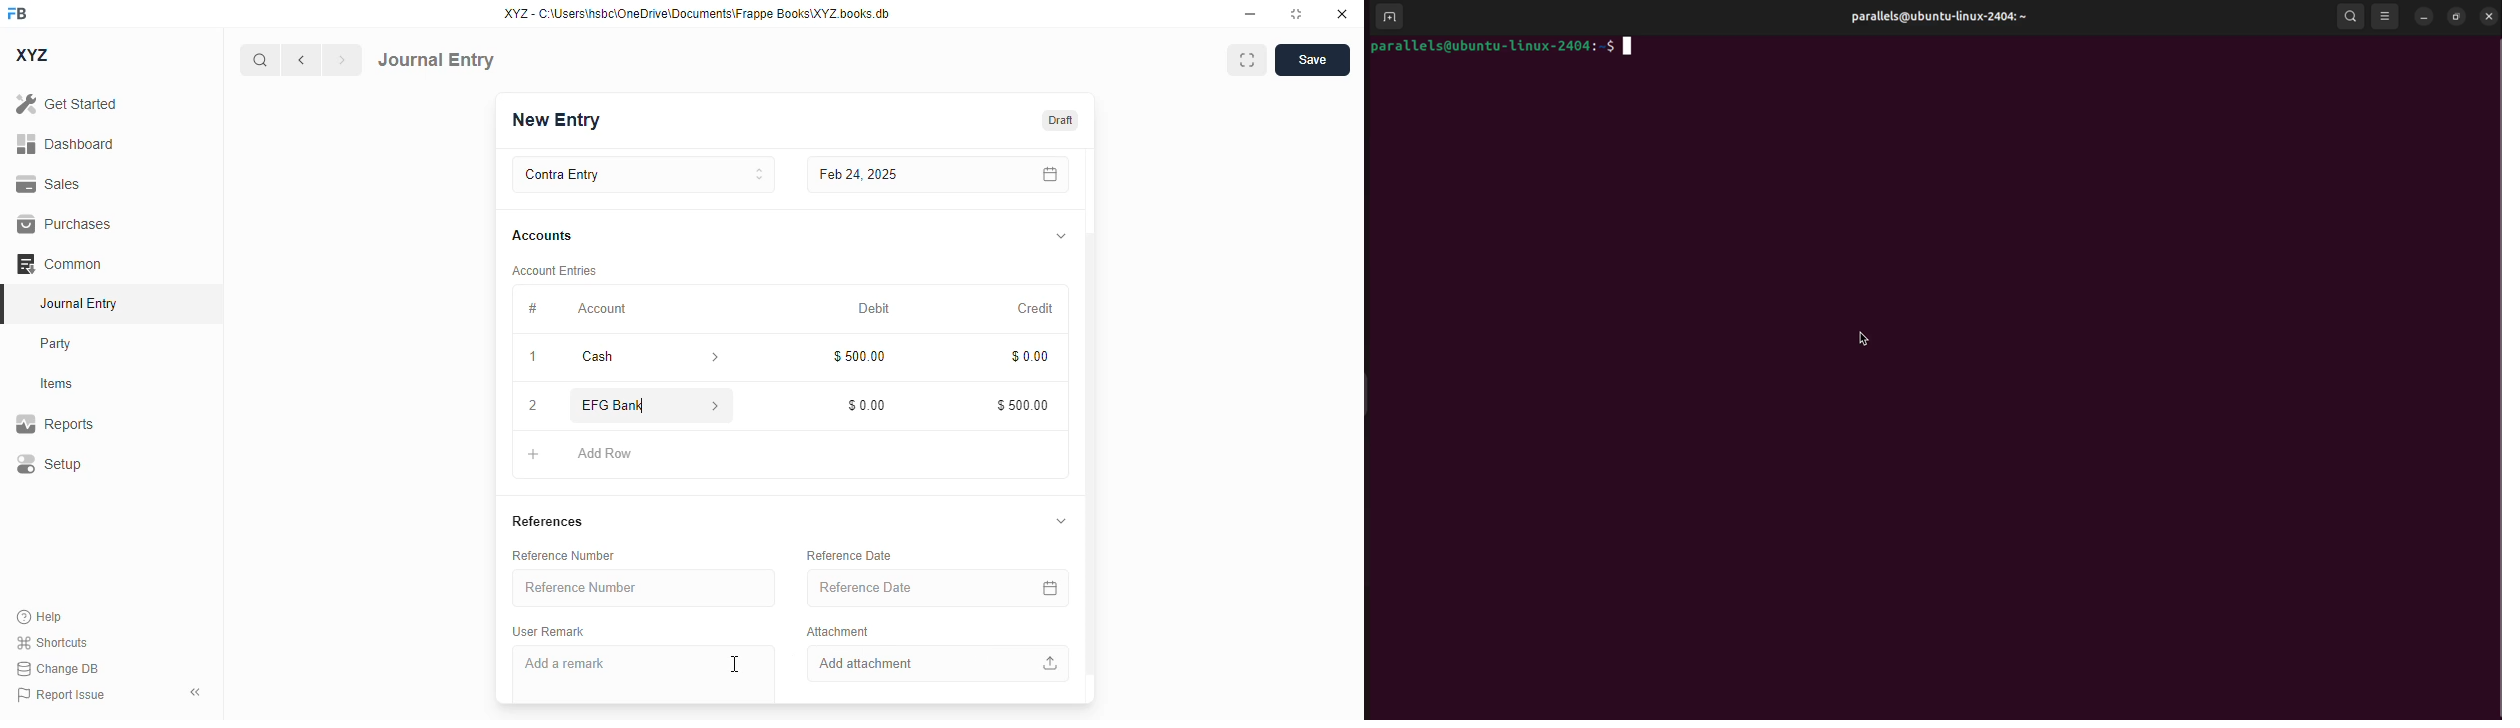 The image size is (2520, 728). I want to click on next, so click(343, 60).